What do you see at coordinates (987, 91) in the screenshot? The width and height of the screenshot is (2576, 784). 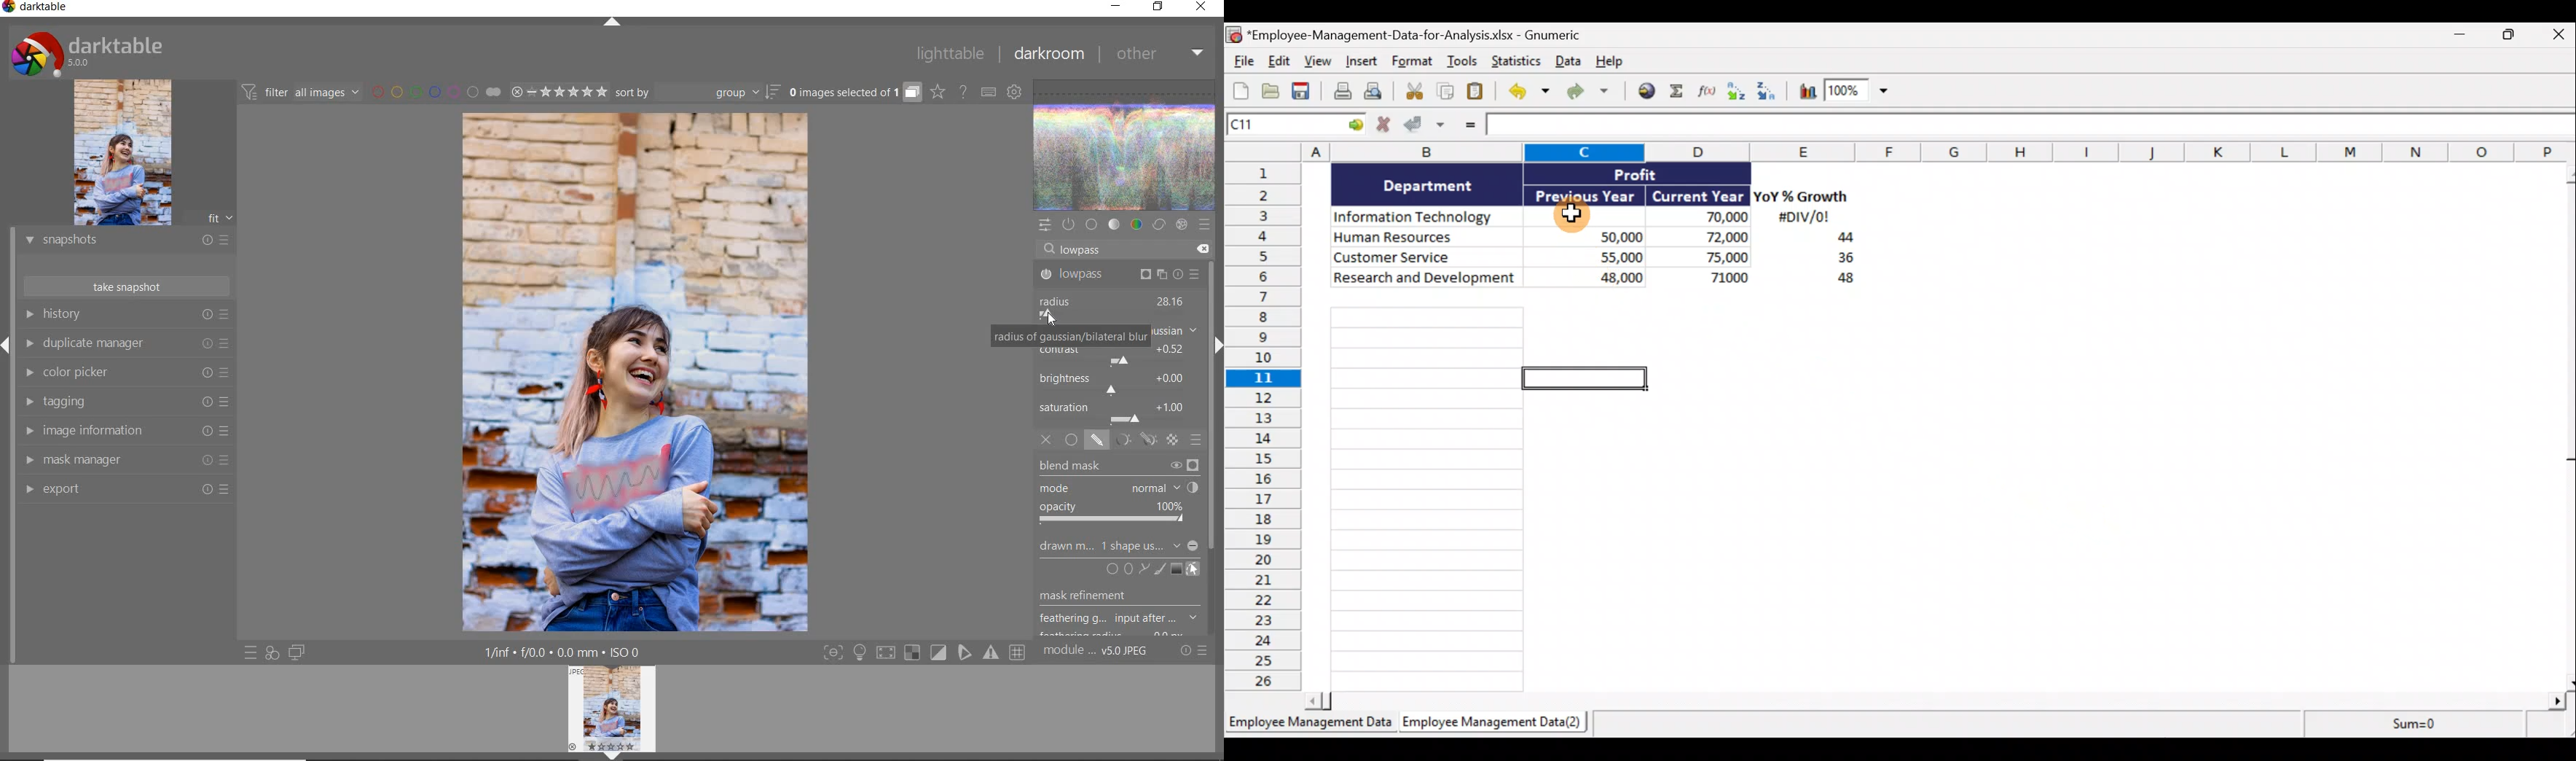 I see `set keyboard shortcuts` at bounding box center [987, 91].